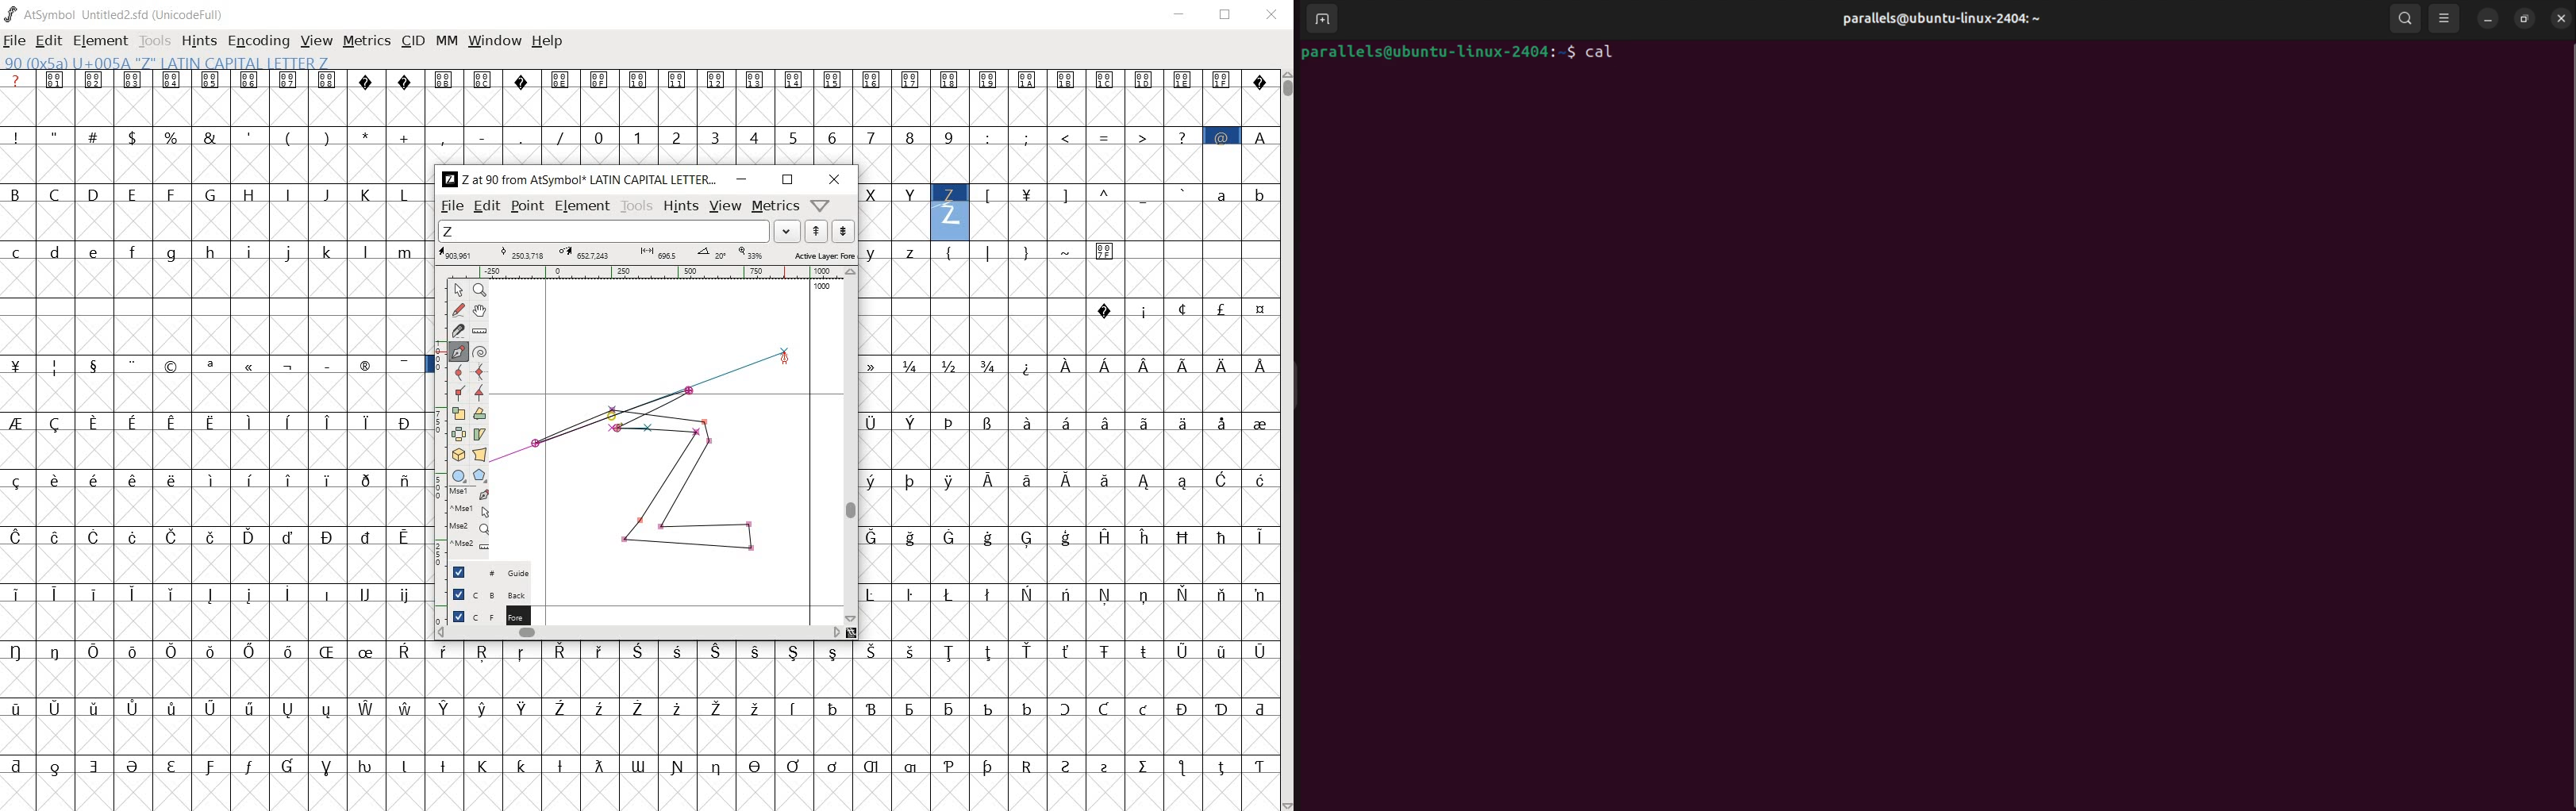 This screenshot has height=812, width=2576. Describe the element at coordinates (483, 572) in the screenshot. I see `Guide` at that location.